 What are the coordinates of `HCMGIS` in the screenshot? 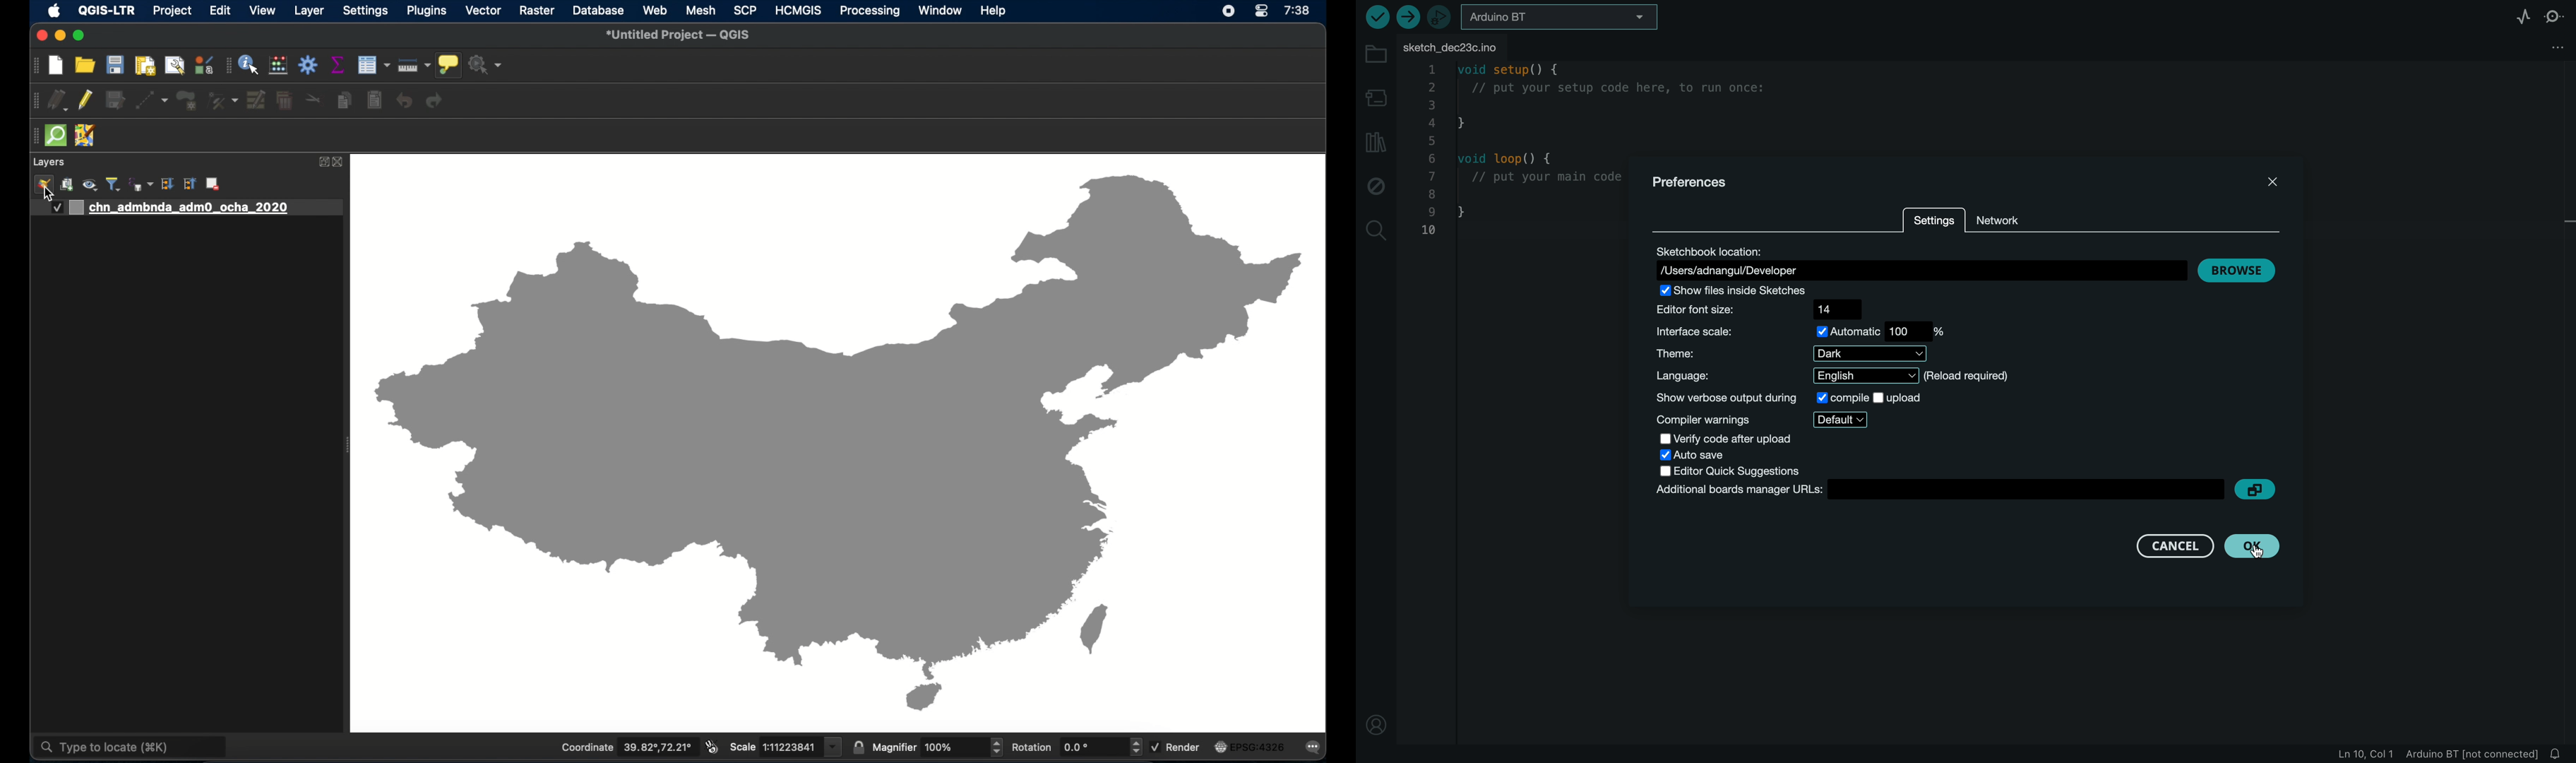 It's located at (799, 11).